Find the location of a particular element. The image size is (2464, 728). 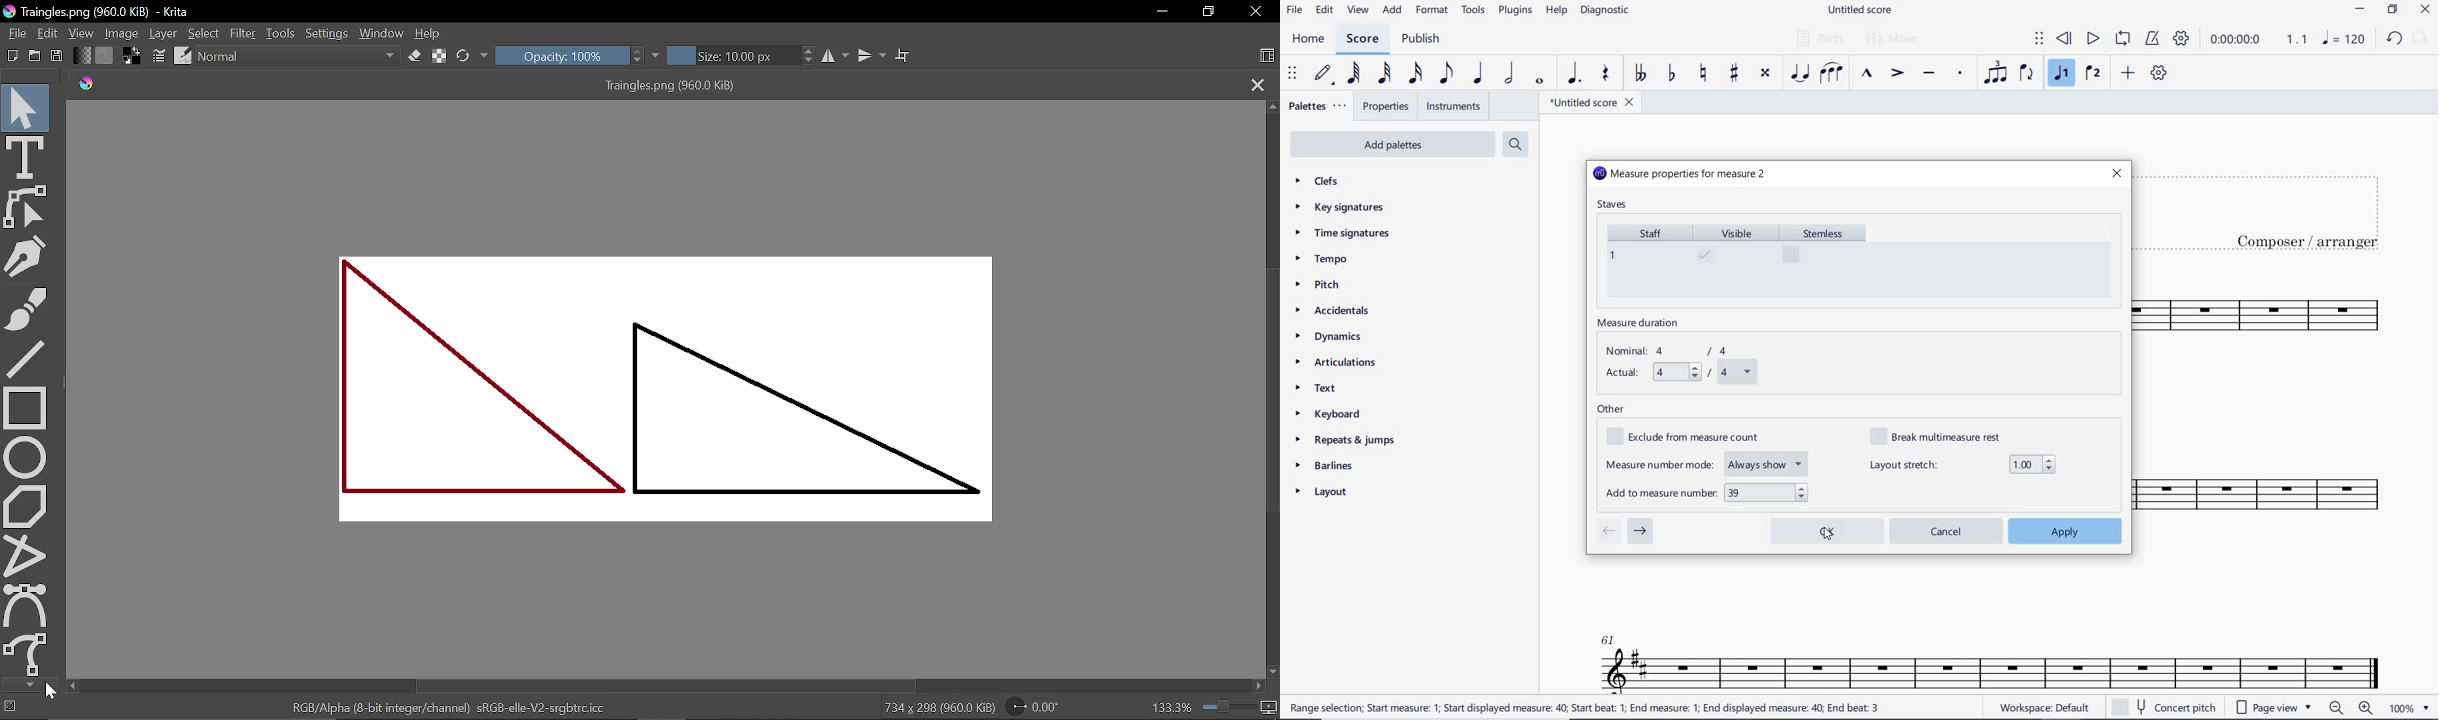

Fill pattern is located at coordinates (105, 55).